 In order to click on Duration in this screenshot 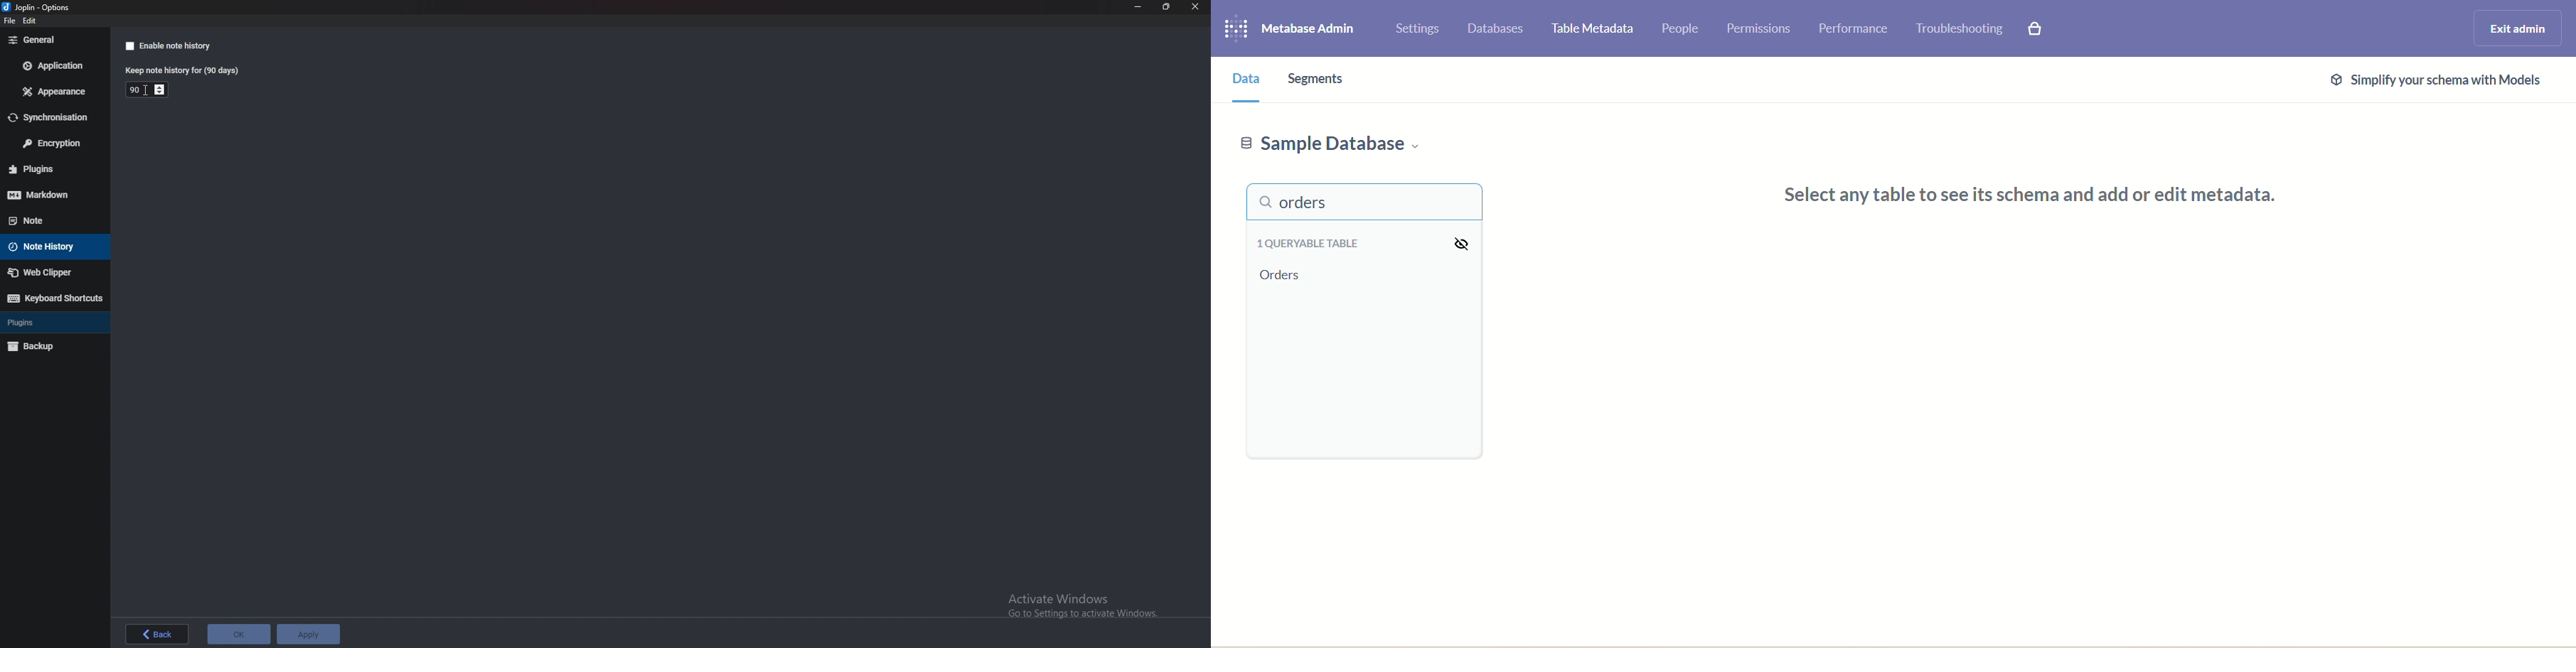, I will do `click(147, 89)`.